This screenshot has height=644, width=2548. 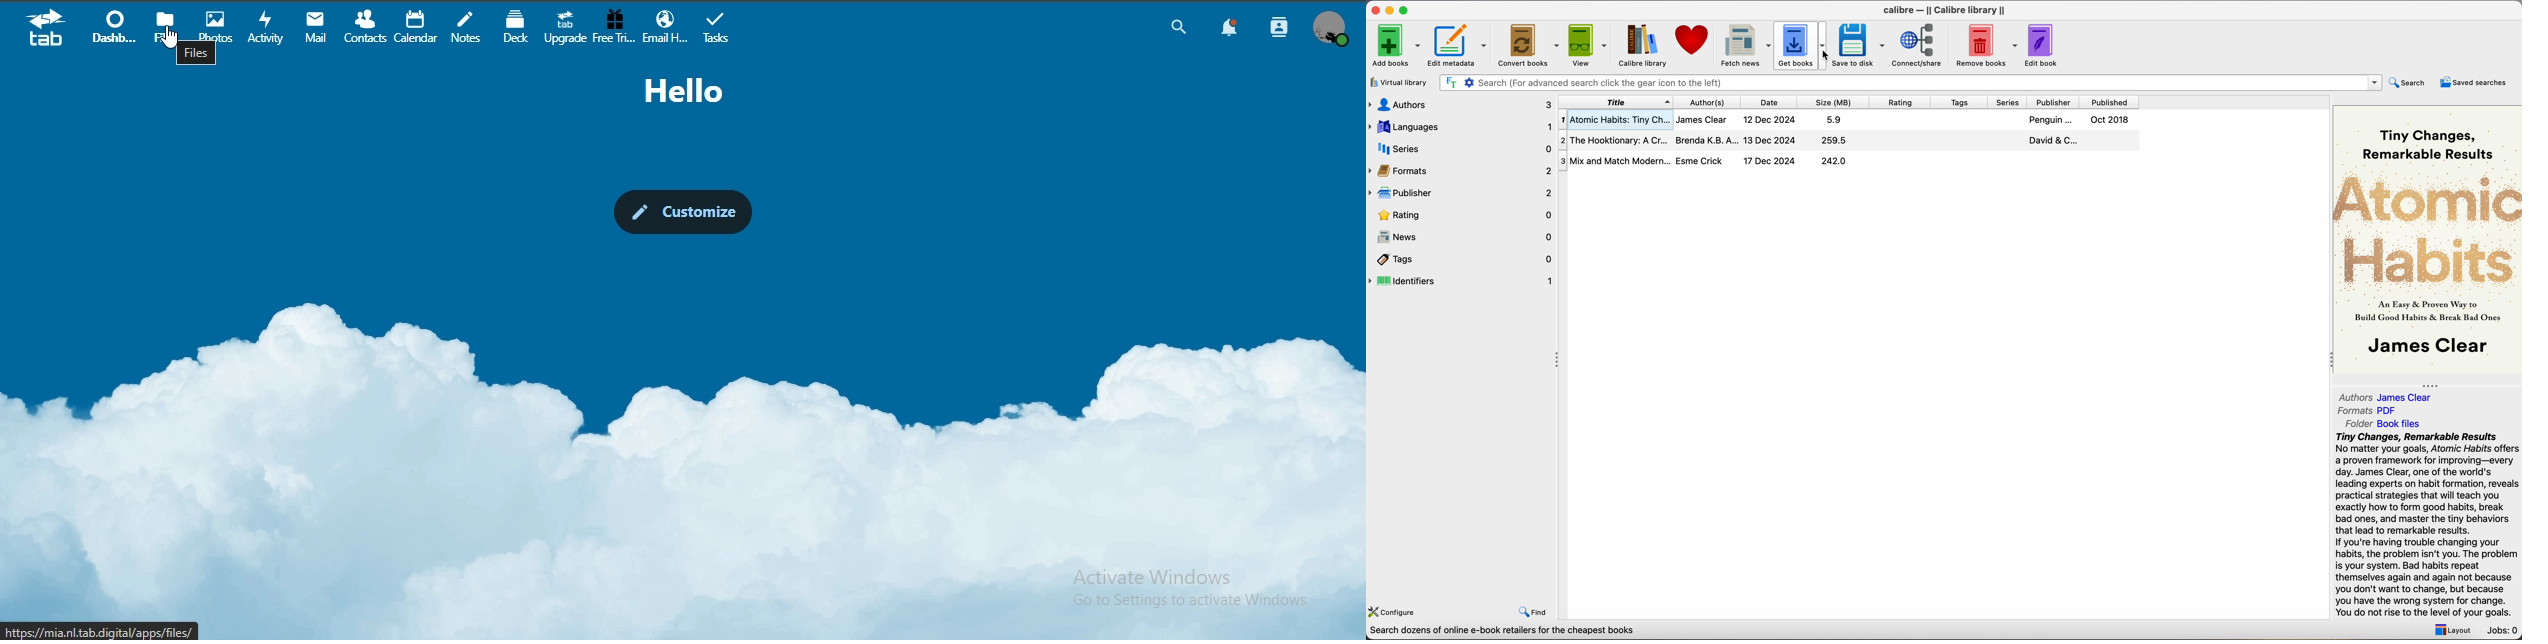 I want to click on publisher, so click(x=2057, y=103).